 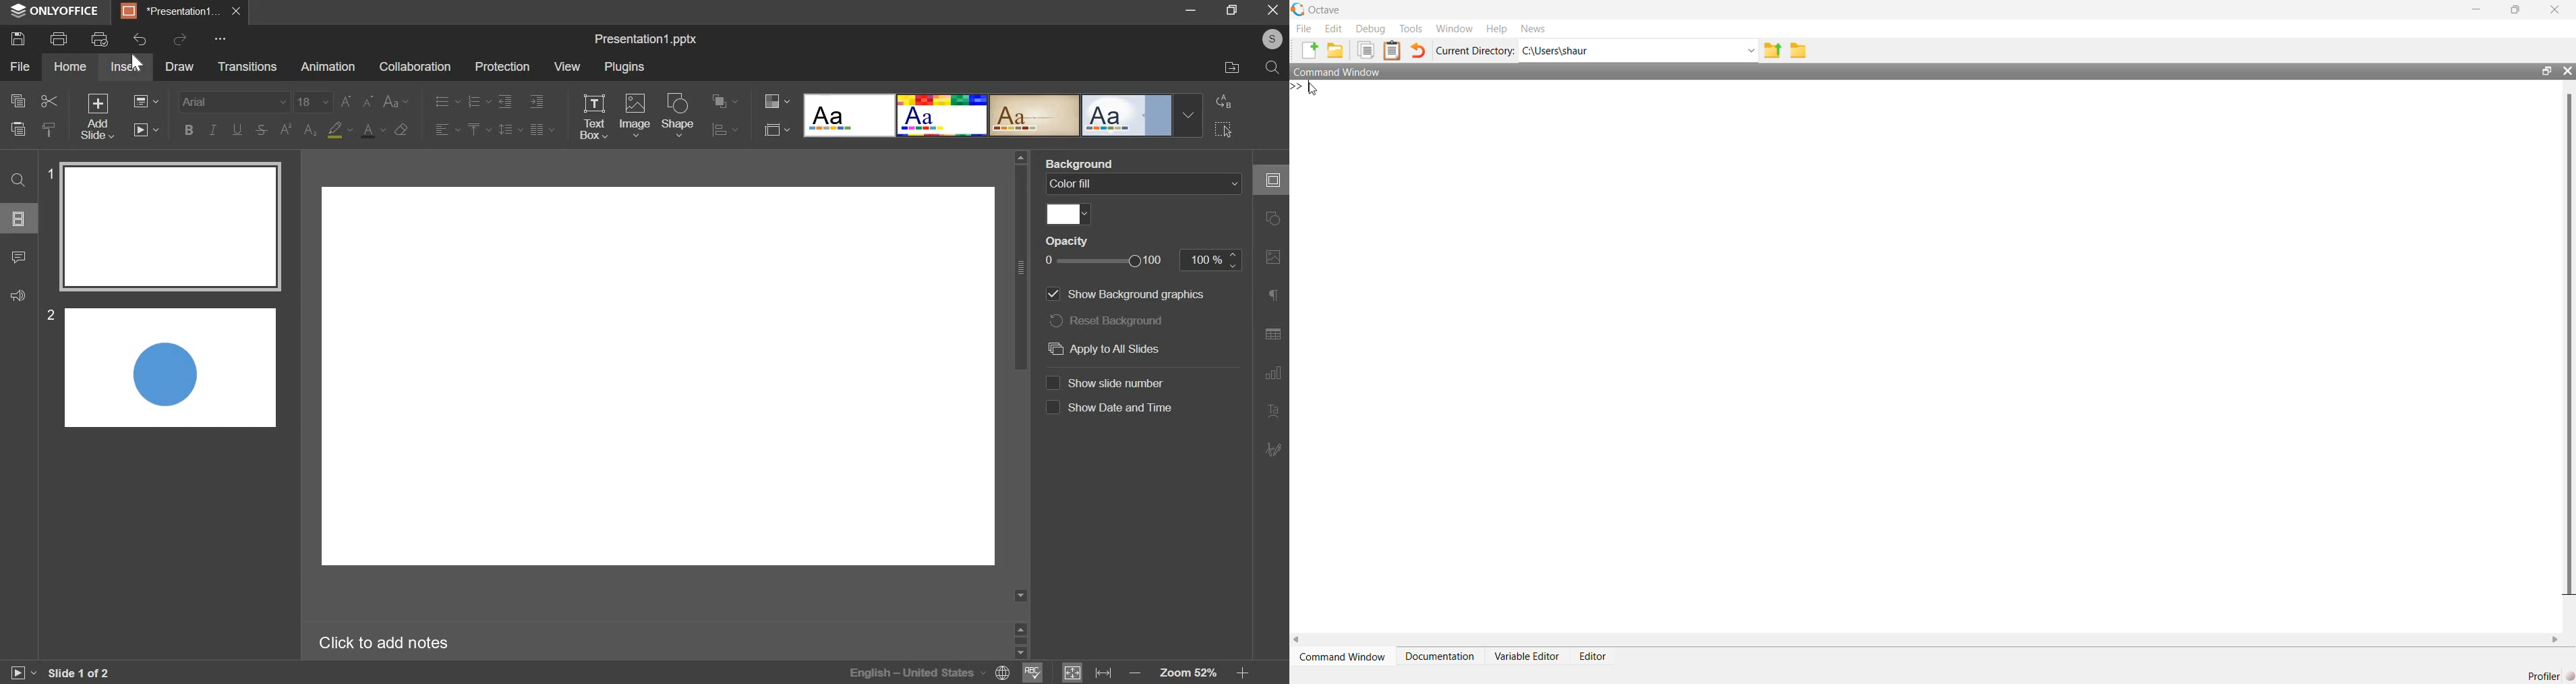 What do you see at coordinates (2478, 9) in the screenshot?
I see `minimise` at bounding box center [2478, 9].